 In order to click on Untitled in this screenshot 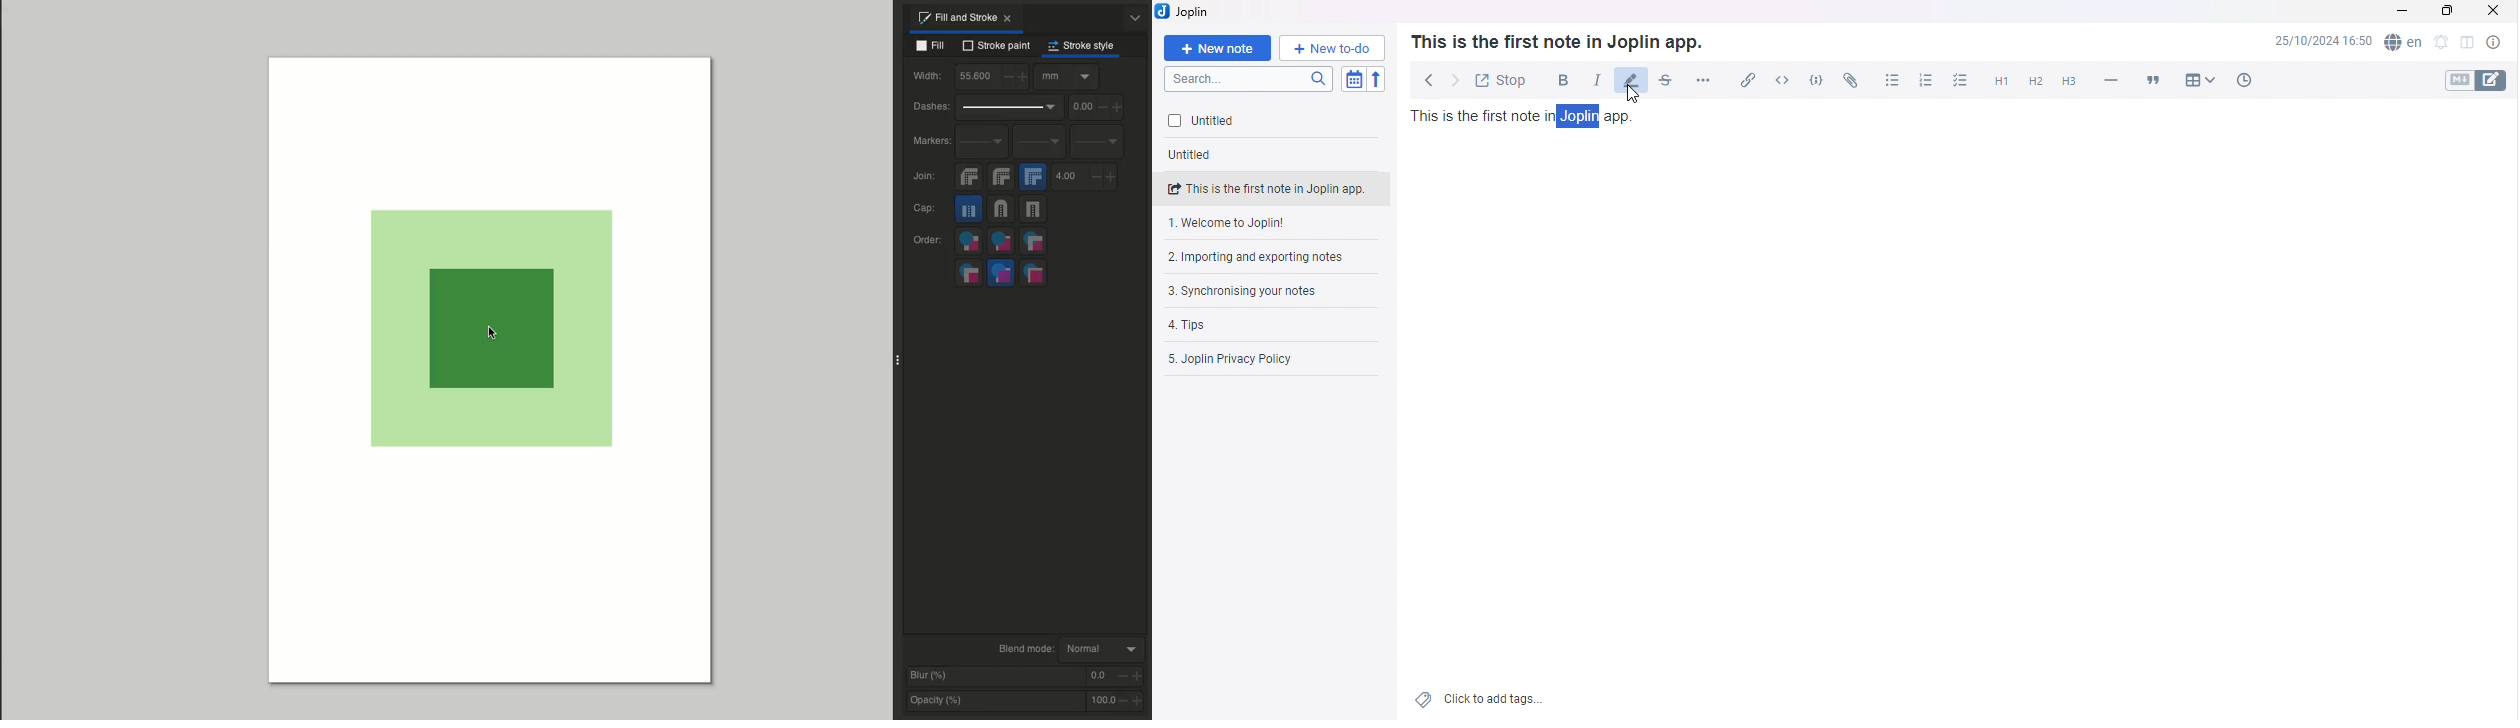, I will do `click(1198, 156)`.